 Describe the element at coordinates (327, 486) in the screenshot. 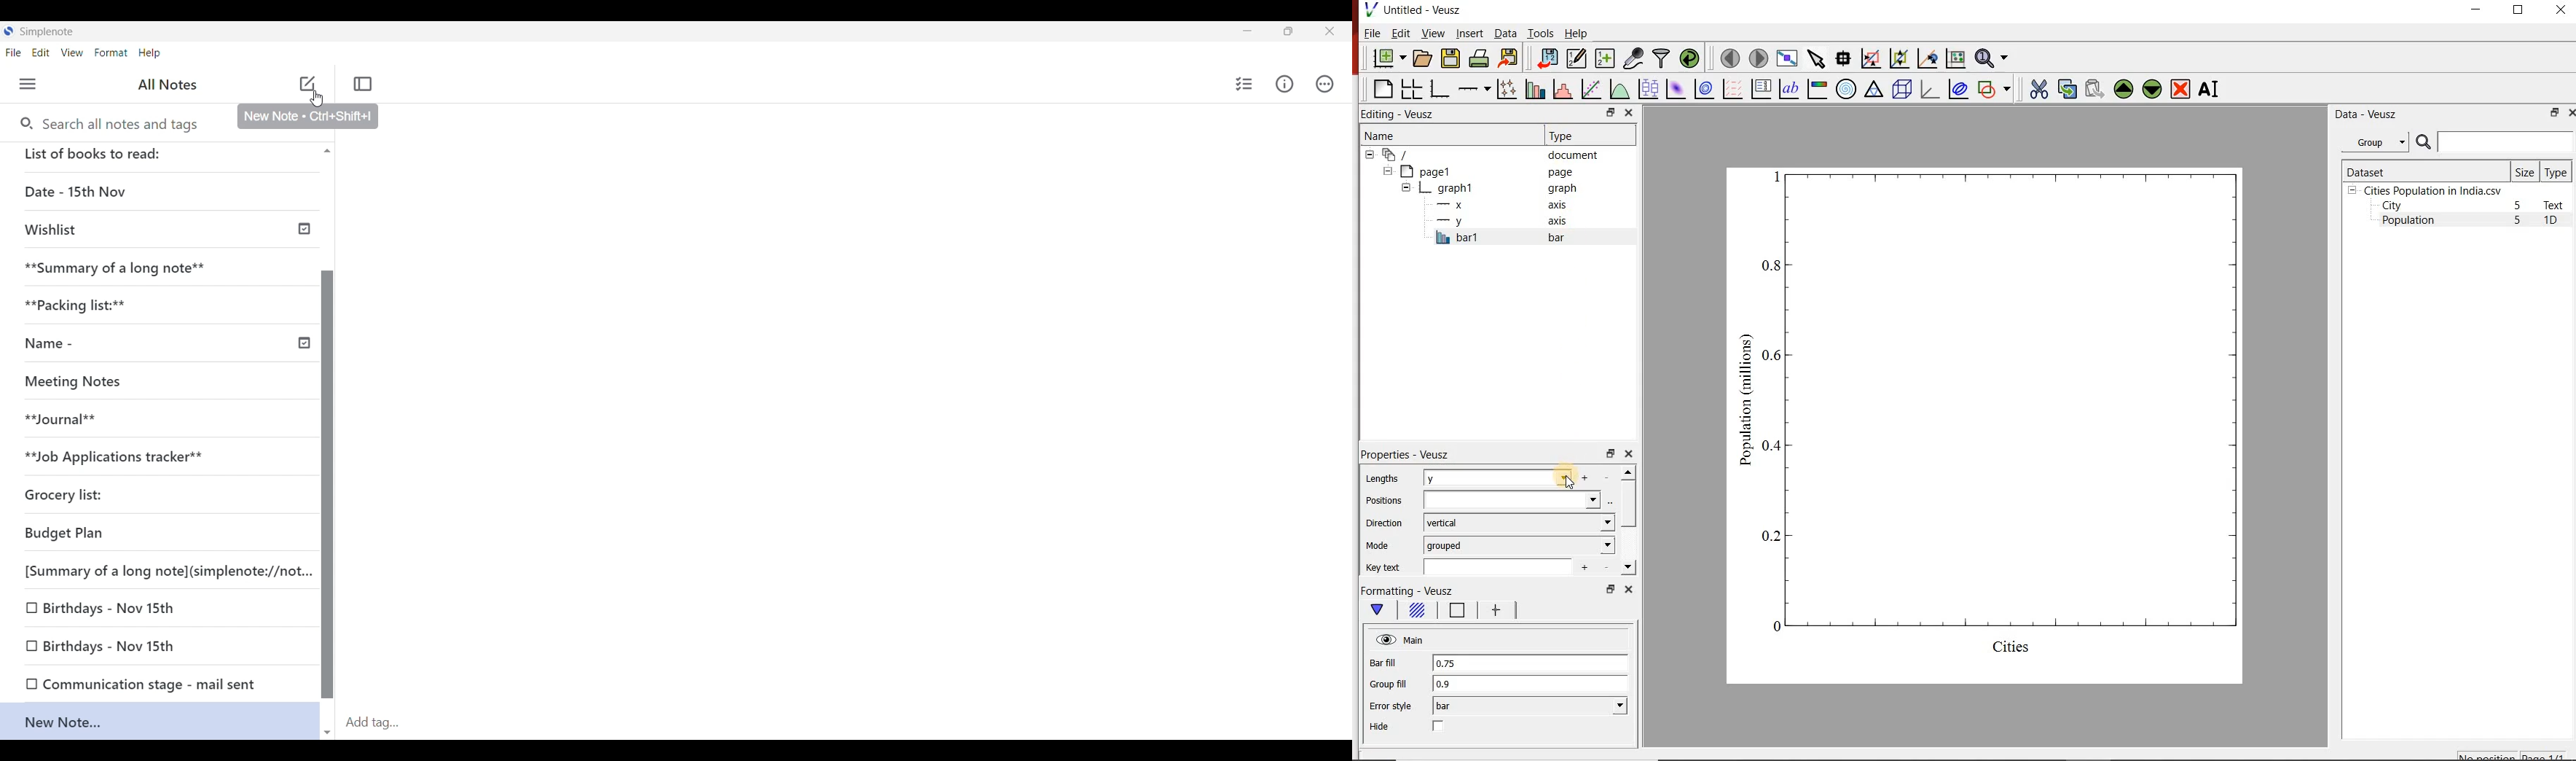

I see `Scroll bar` at that location.